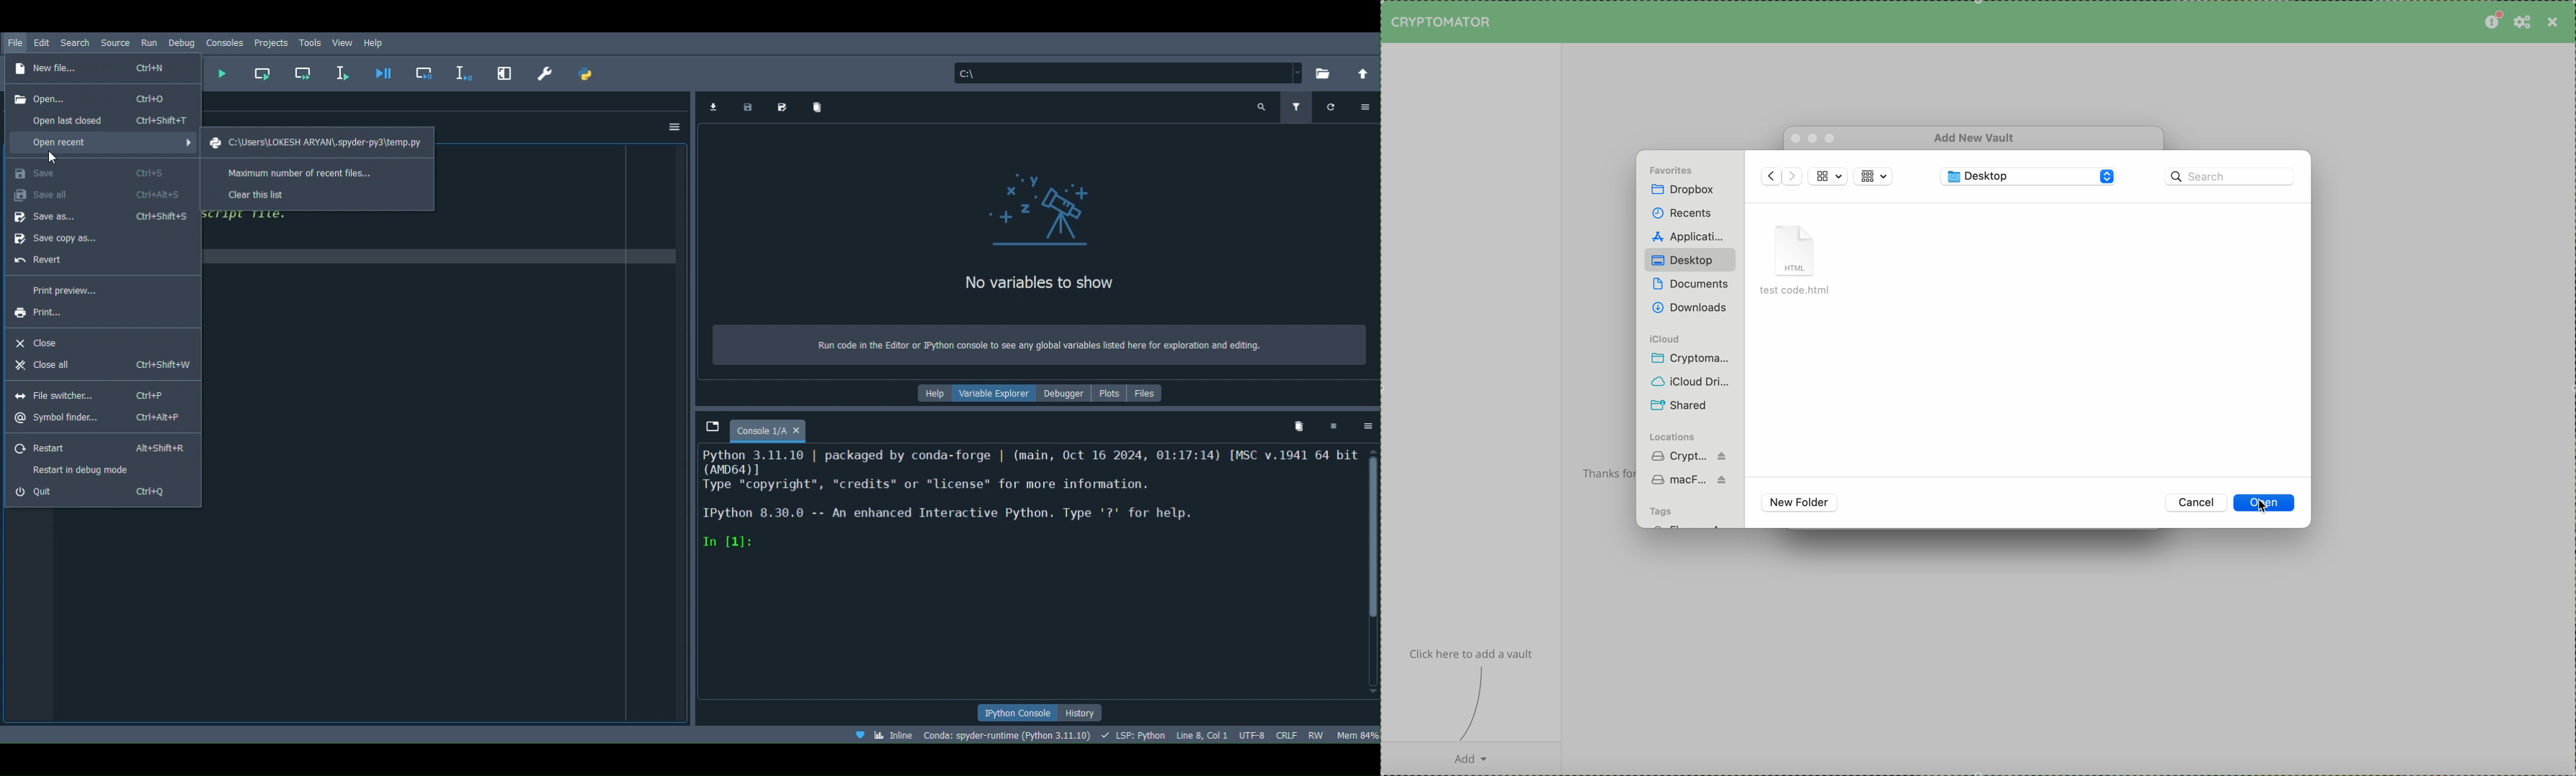 The image size is (2576, 784). I want to click on Projects, so click(273, 41).